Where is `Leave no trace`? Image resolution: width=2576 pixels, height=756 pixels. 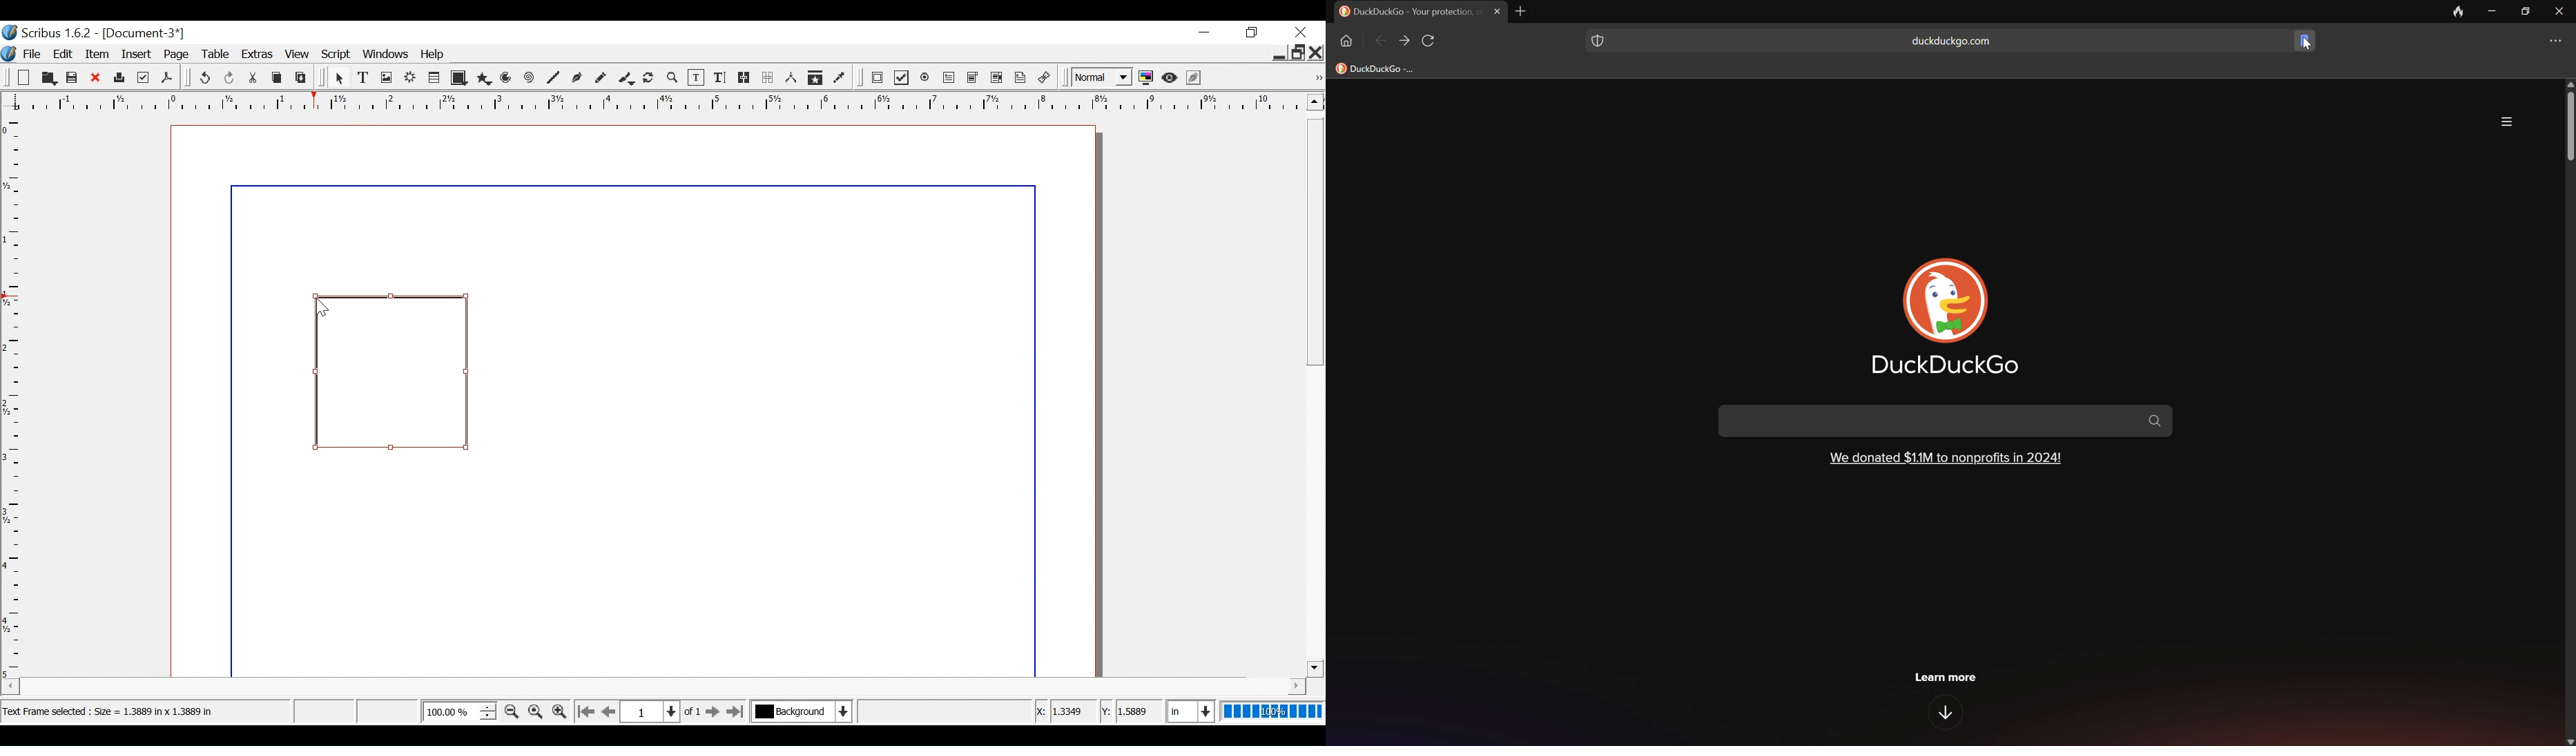
Leave no trace is located at coordinates (2459, 11).